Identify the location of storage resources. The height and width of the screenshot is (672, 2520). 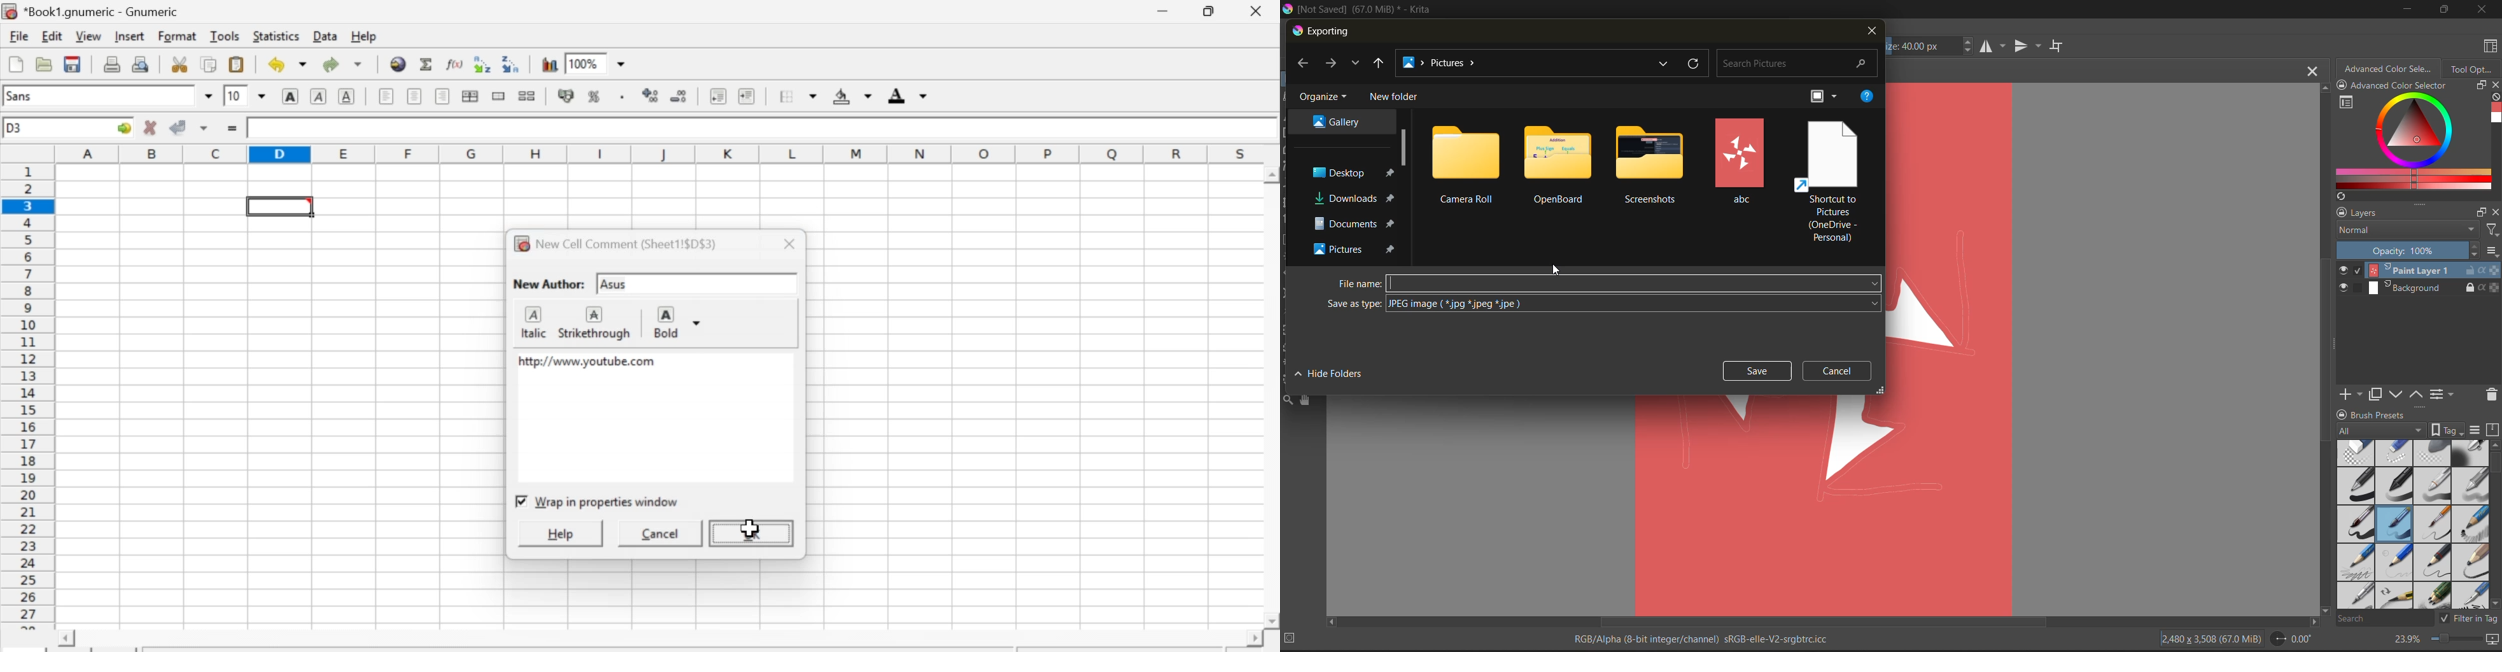
(2494, 430).